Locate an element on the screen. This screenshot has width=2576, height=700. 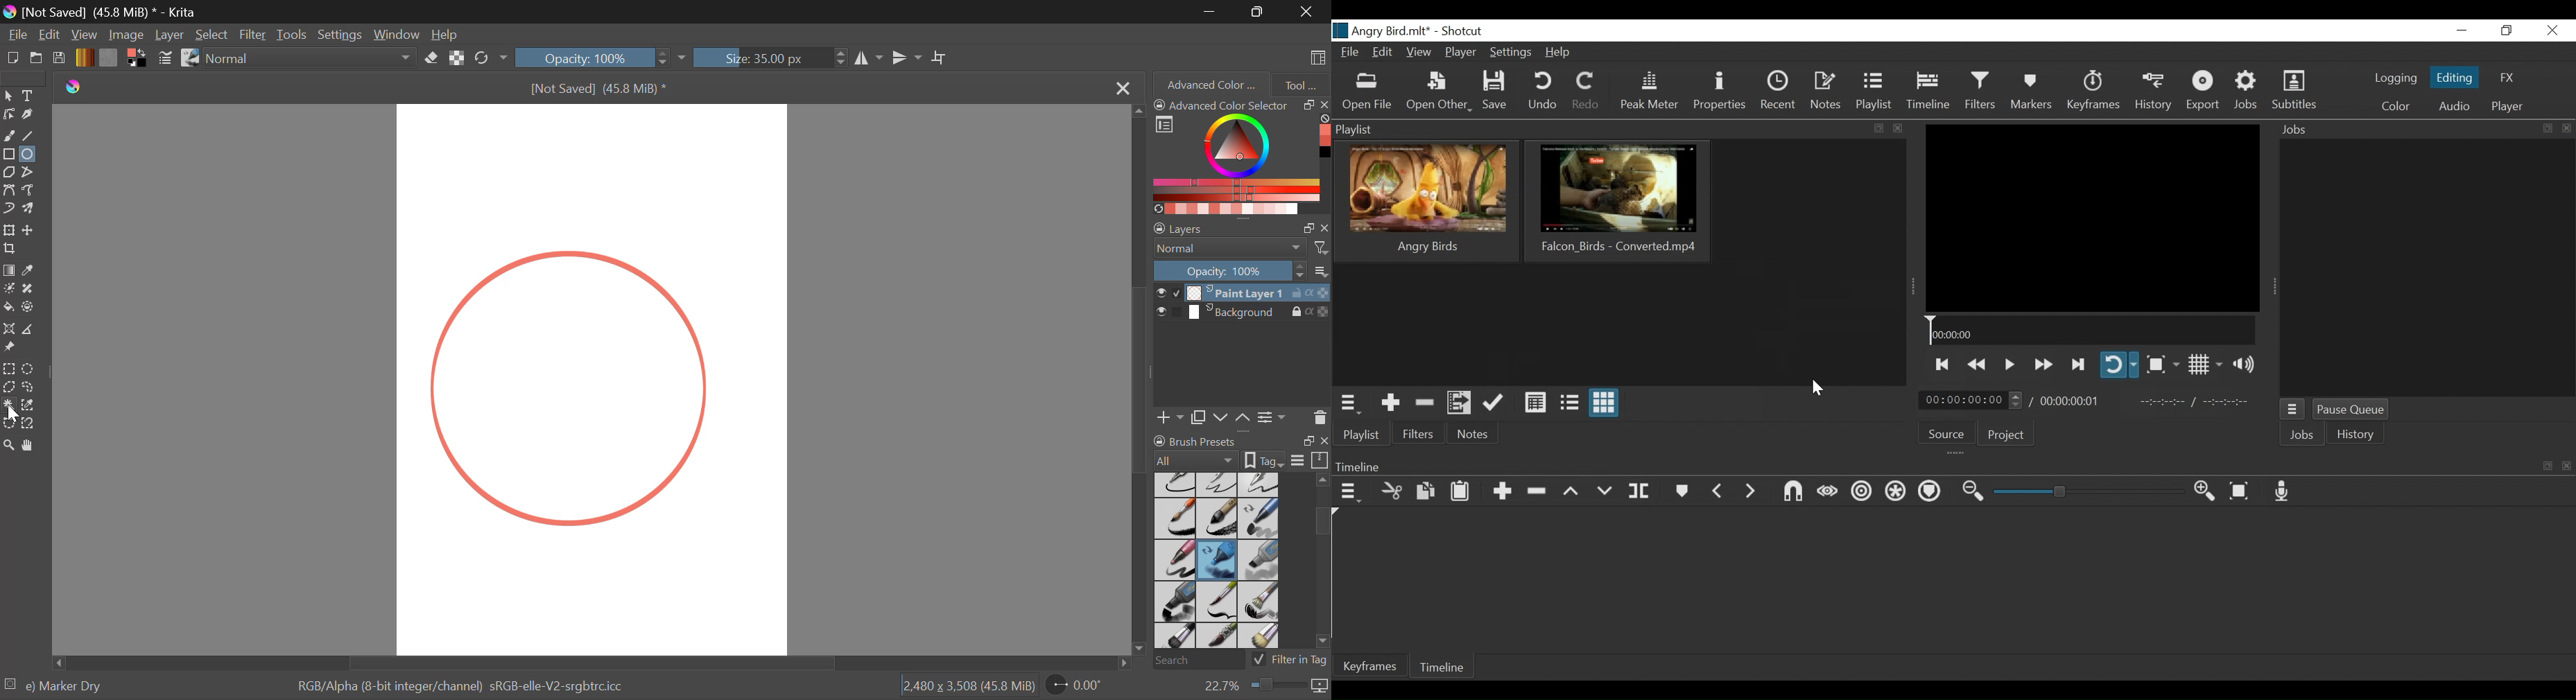
Pan Tool is located at coordinates (31, 445).